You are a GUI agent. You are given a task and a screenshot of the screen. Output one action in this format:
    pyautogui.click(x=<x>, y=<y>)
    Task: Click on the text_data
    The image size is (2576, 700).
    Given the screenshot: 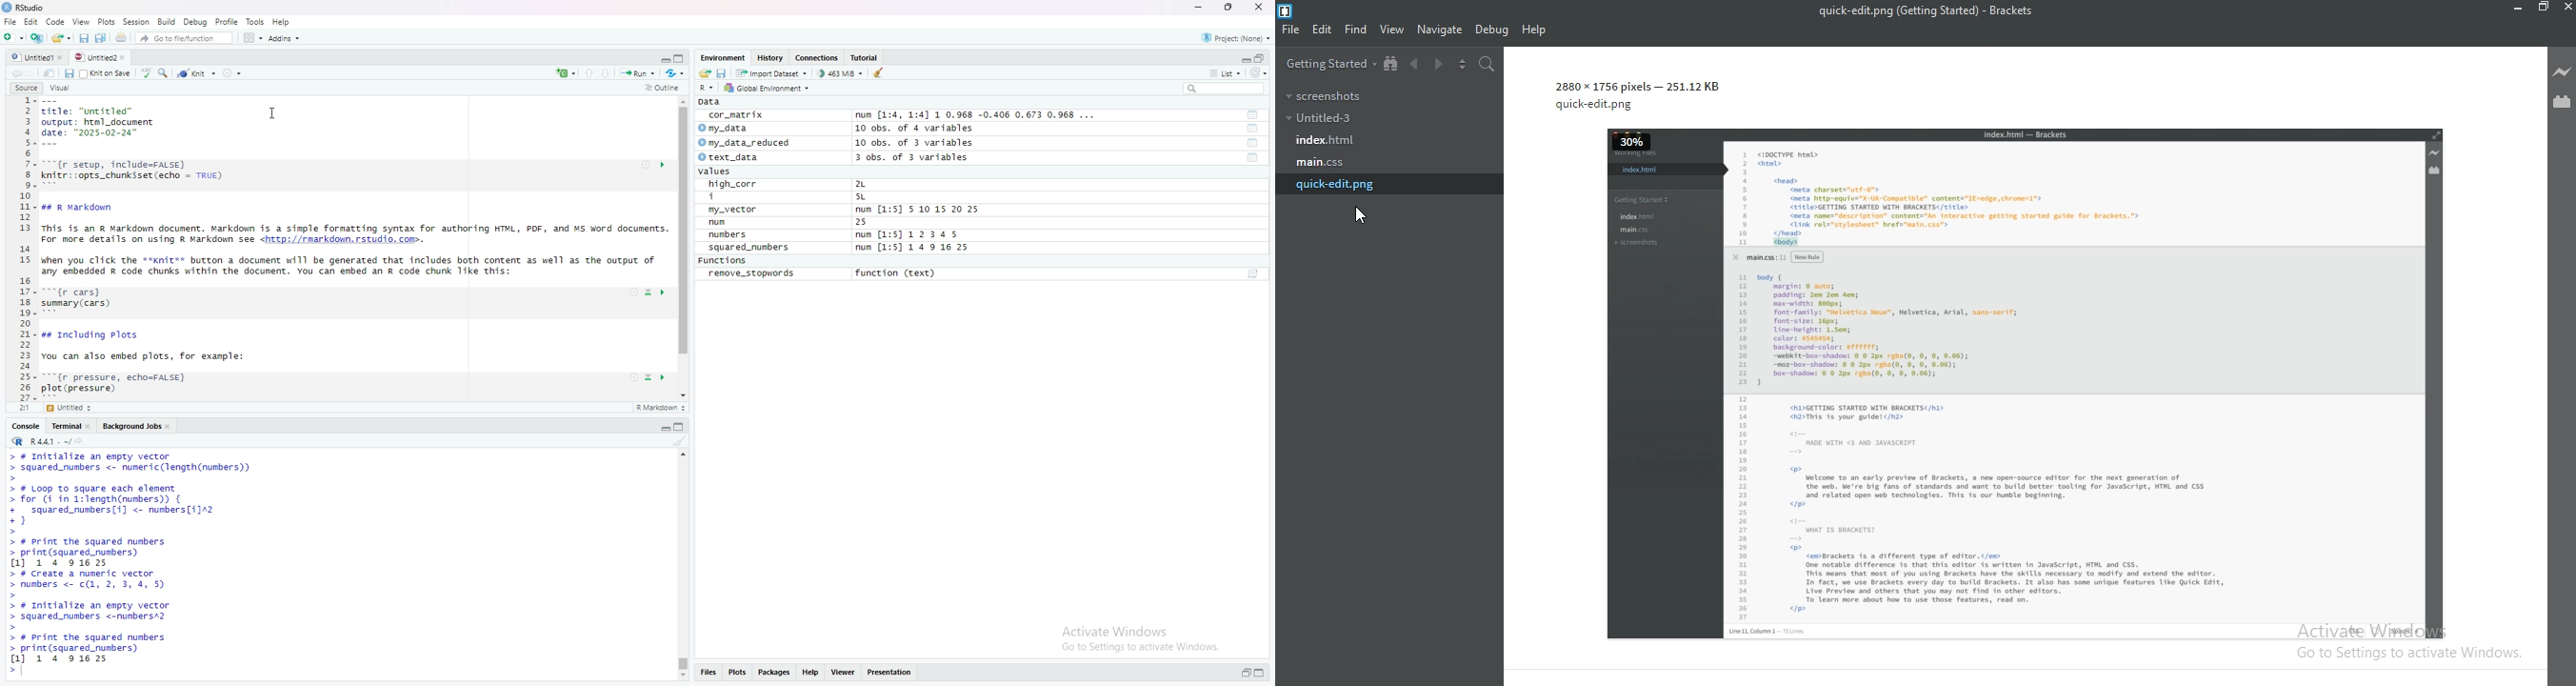 What is the action you would take?
    pyautogui.click(x=734, y=157)
    